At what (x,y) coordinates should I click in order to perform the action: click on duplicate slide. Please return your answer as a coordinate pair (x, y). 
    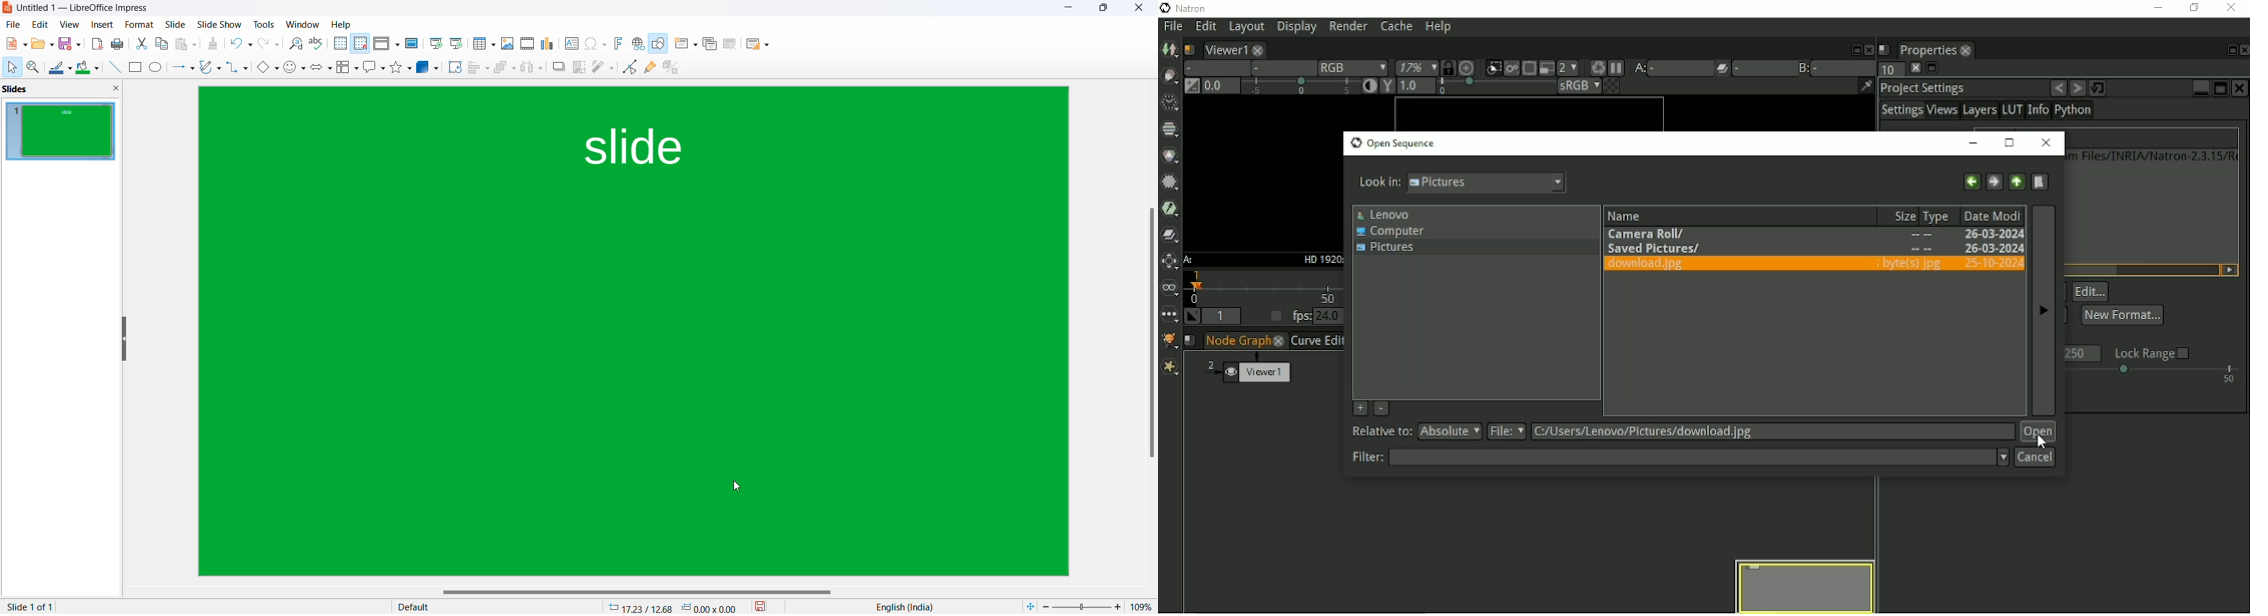
    Looking at the image, I should click on (709, 45).